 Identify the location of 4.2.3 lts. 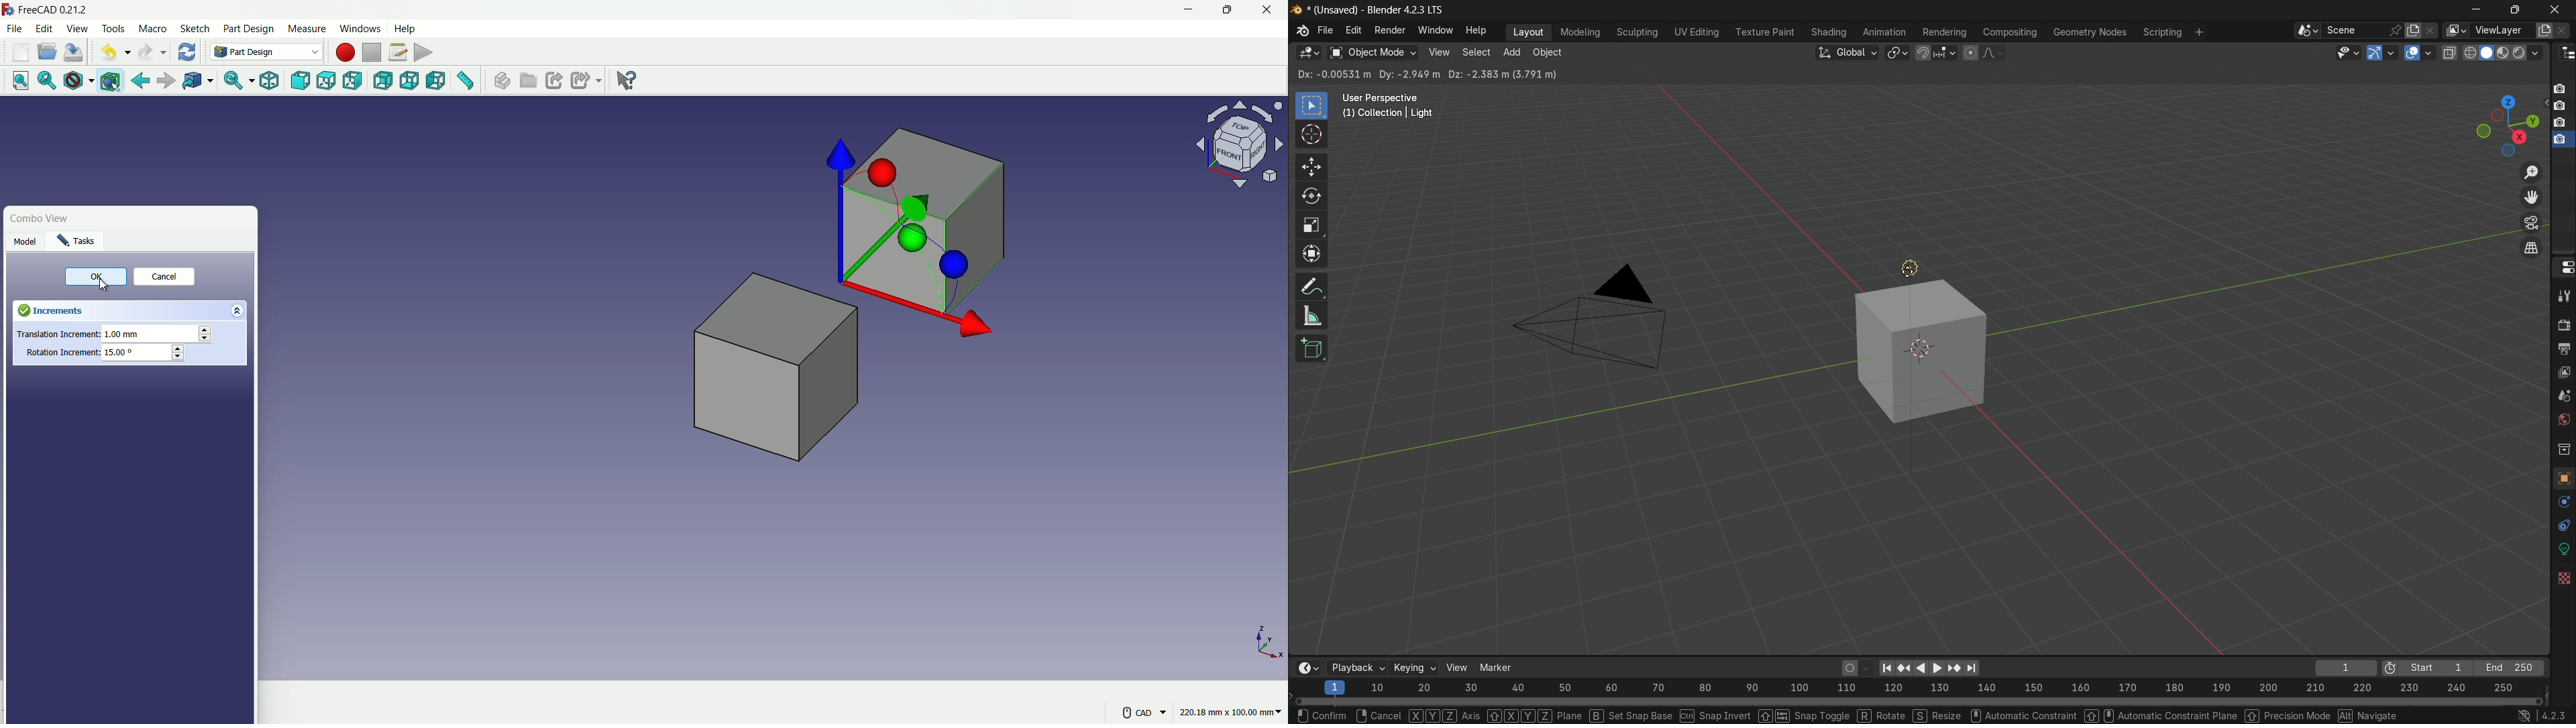
(2540, 715).